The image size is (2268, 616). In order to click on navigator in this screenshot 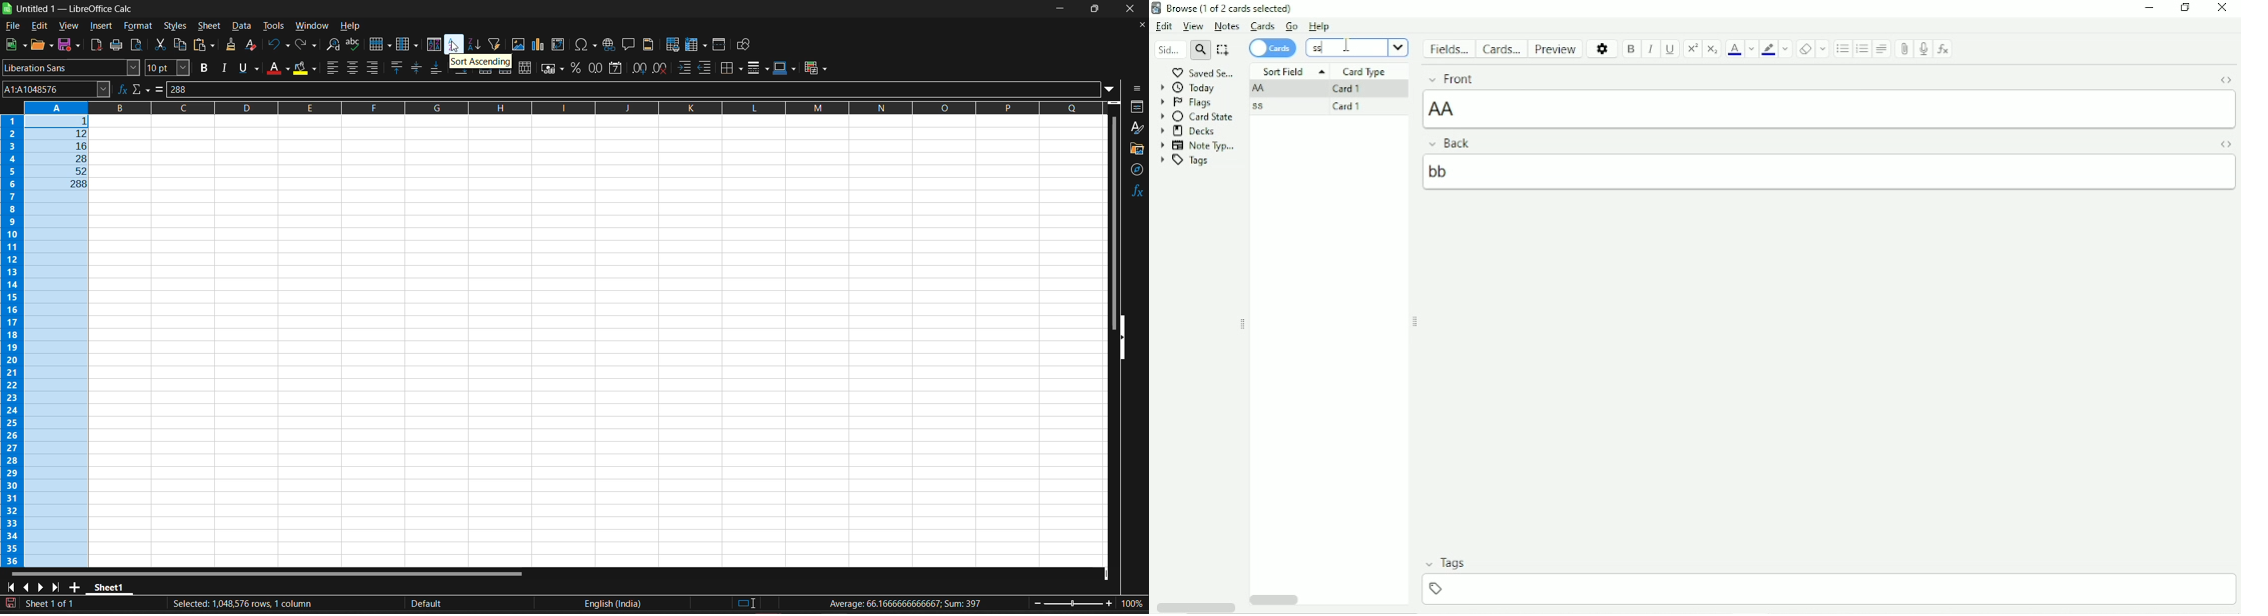, I will do `click(1138, 170)`.